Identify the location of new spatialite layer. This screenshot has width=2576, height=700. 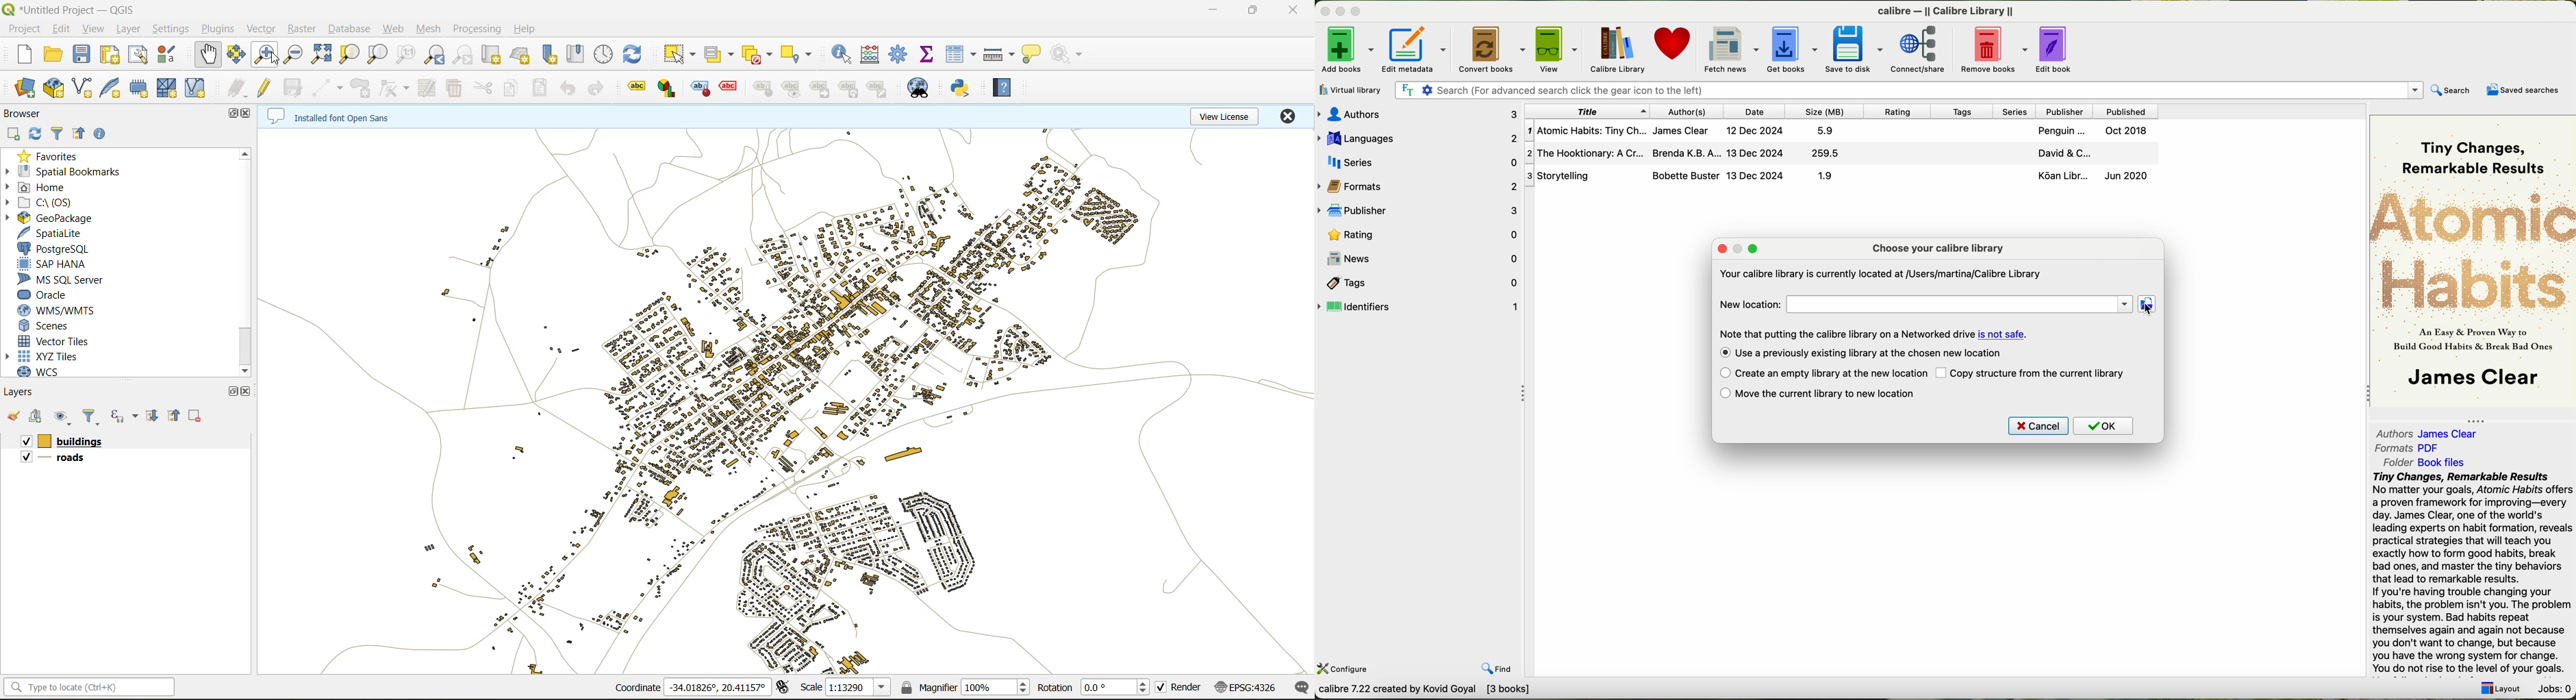
(114, 88).